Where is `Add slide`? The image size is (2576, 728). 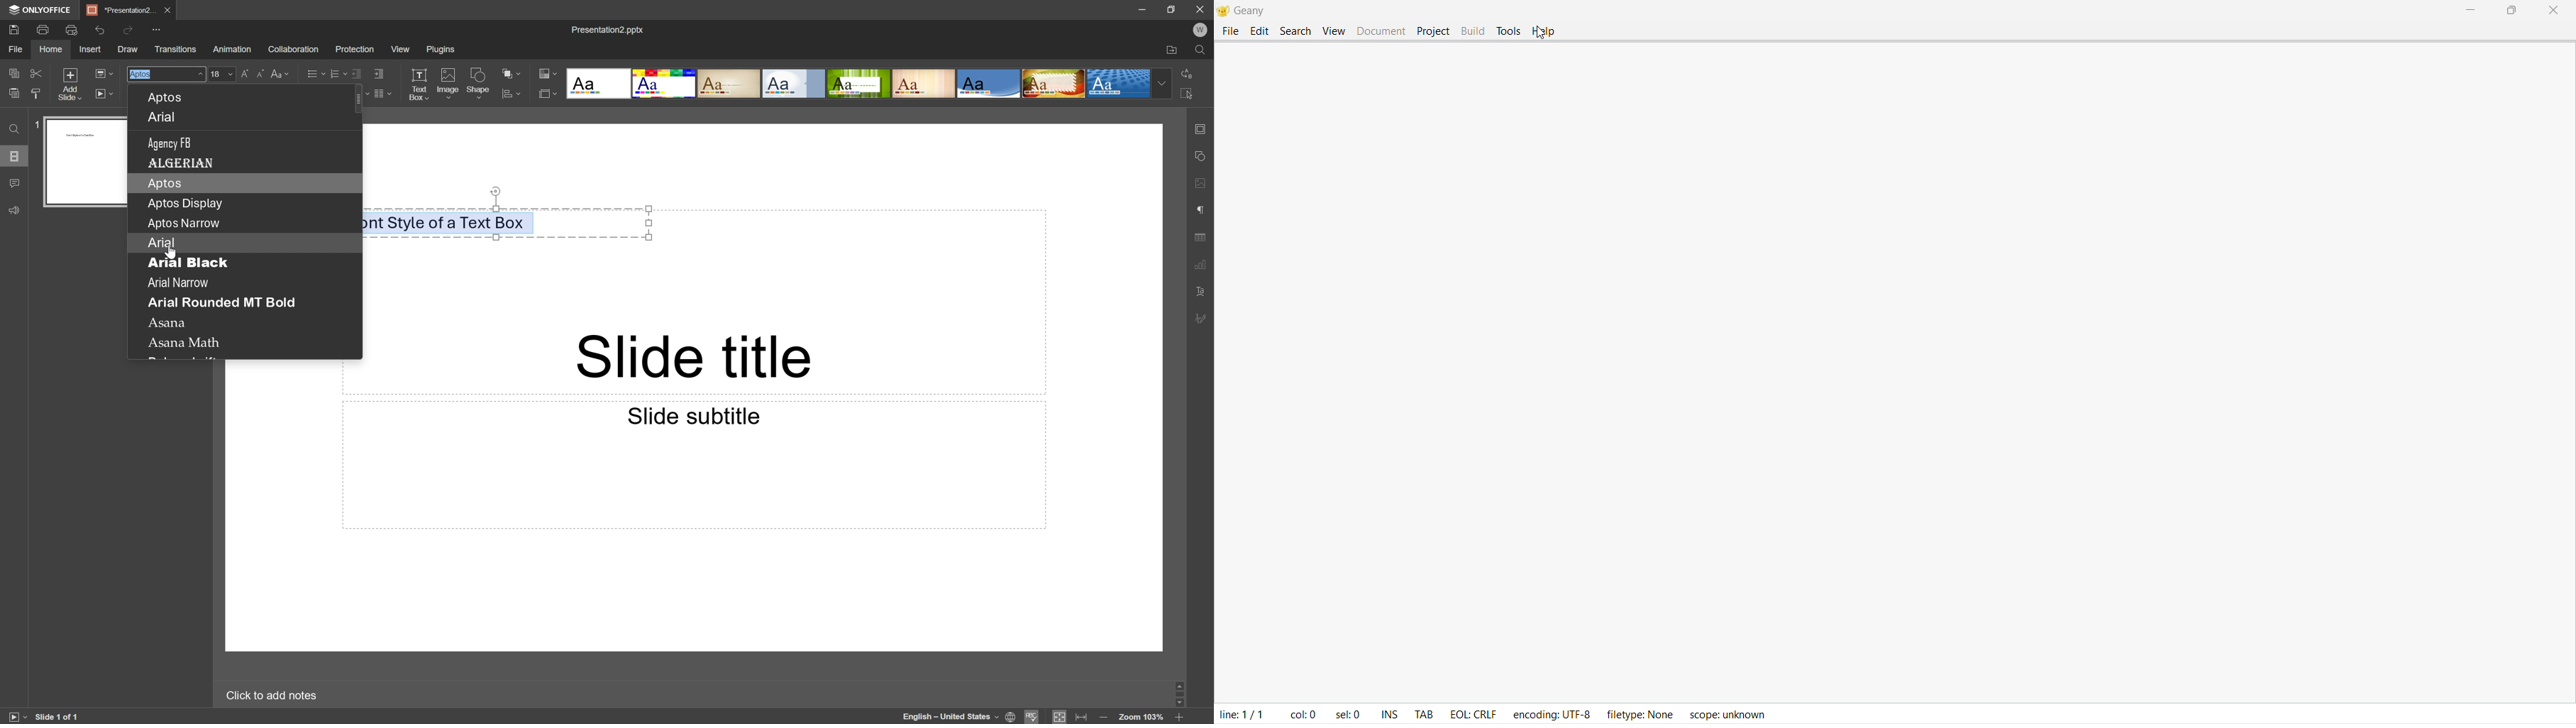 Add slide is located at coordinates (70, 83).